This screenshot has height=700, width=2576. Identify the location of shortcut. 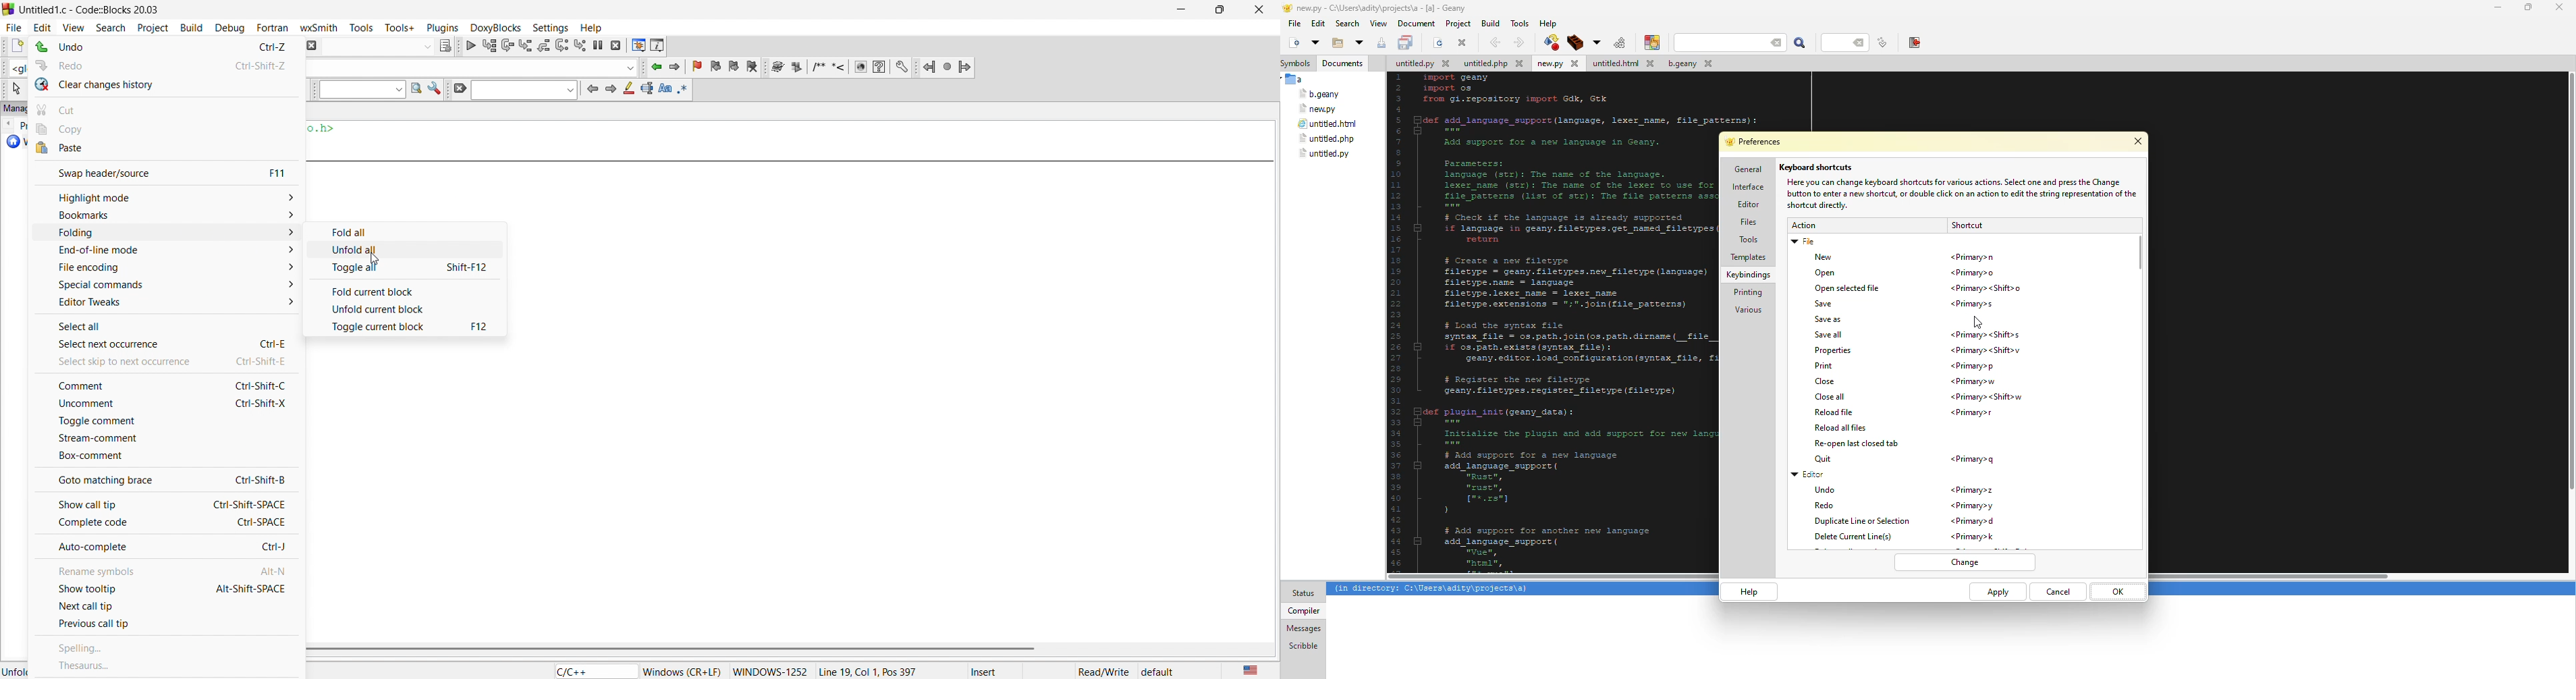
(1975, 273).